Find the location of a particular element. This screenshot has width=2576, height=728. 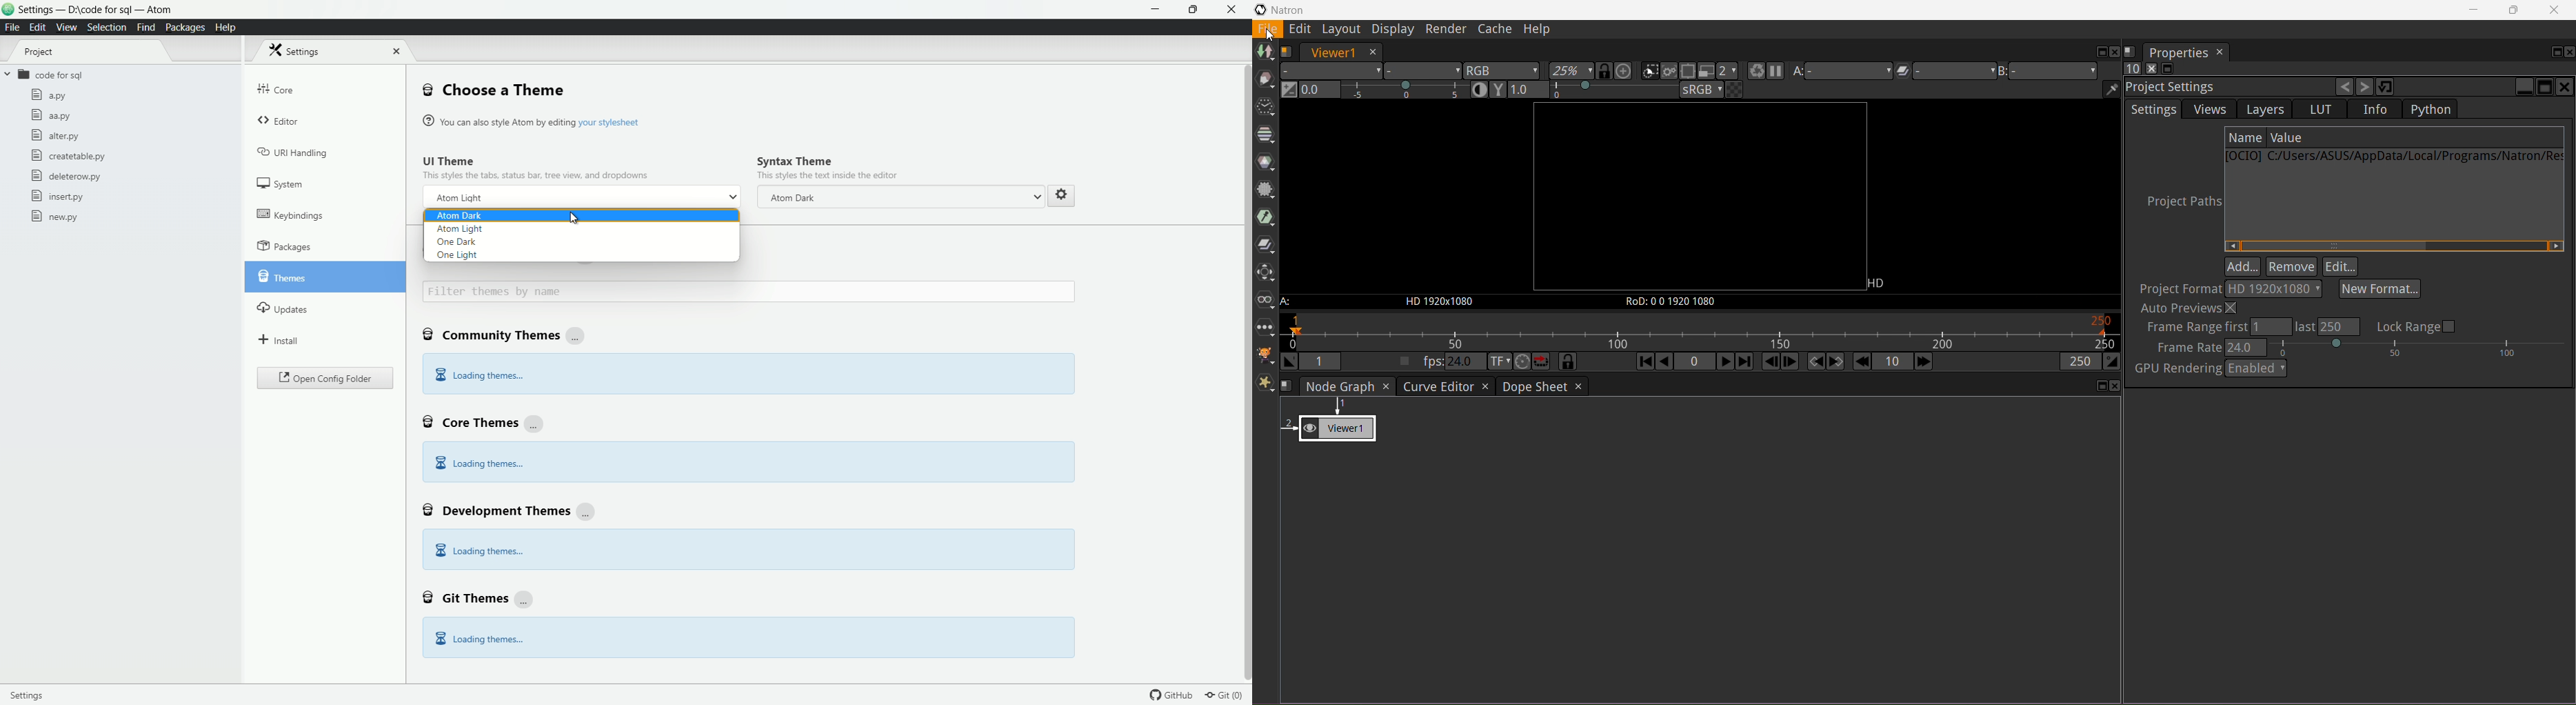

editor is located at coordinates (280, 122).